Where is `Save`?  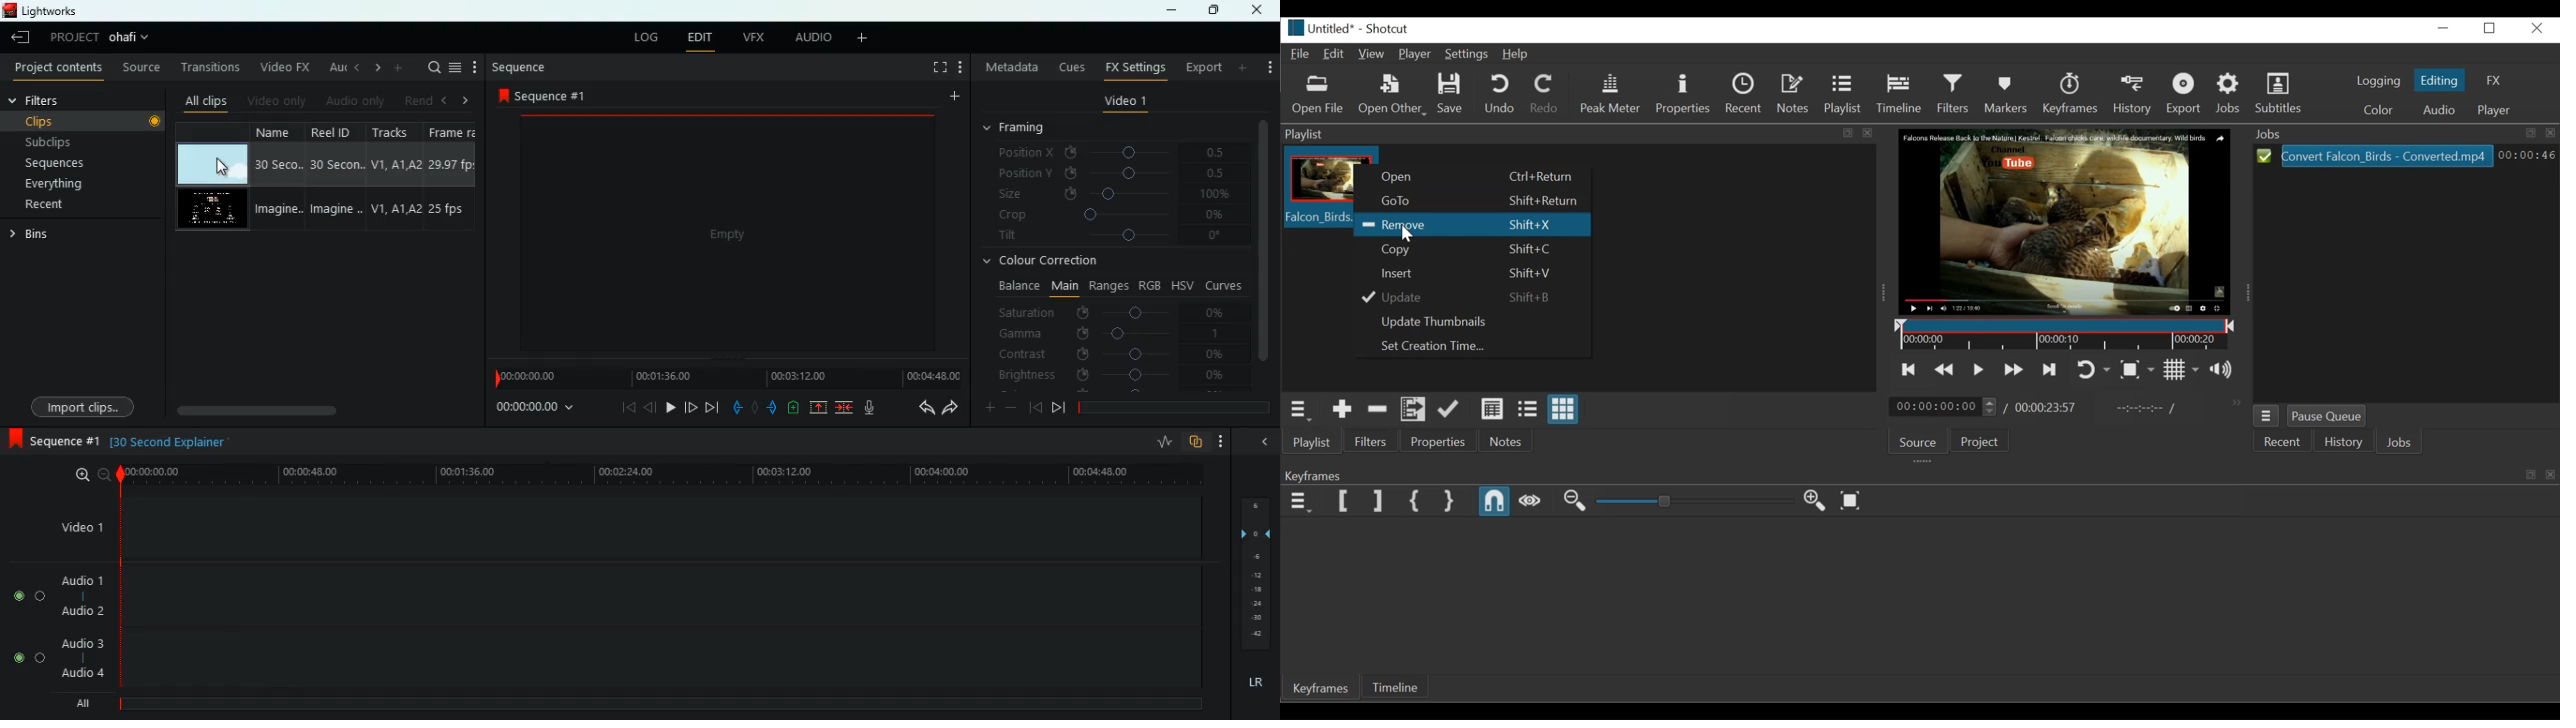
Save is located at coordinates (1449, 93).